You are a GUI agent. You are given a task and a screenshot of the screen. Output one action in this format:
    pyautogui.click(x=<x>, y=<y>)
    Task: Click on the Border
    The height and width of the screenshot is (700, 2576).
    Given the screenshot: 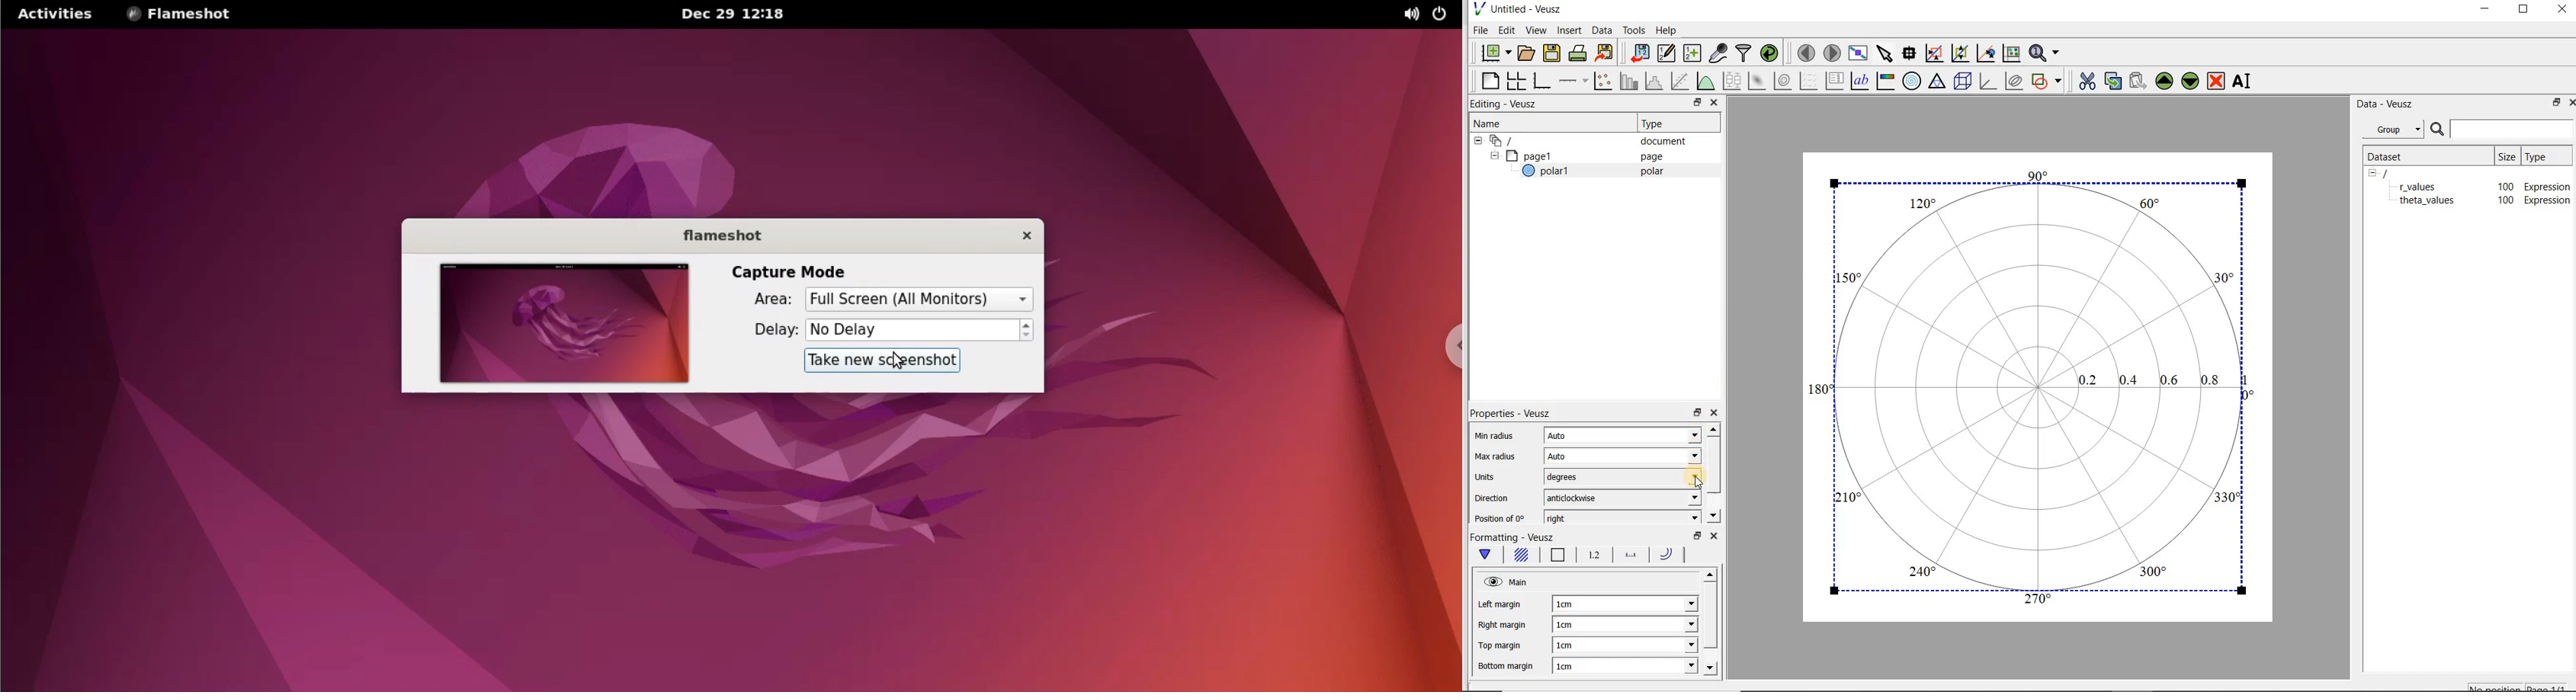 What is the action you would take?
    pyautogui.click(x=1560, y=555)
    